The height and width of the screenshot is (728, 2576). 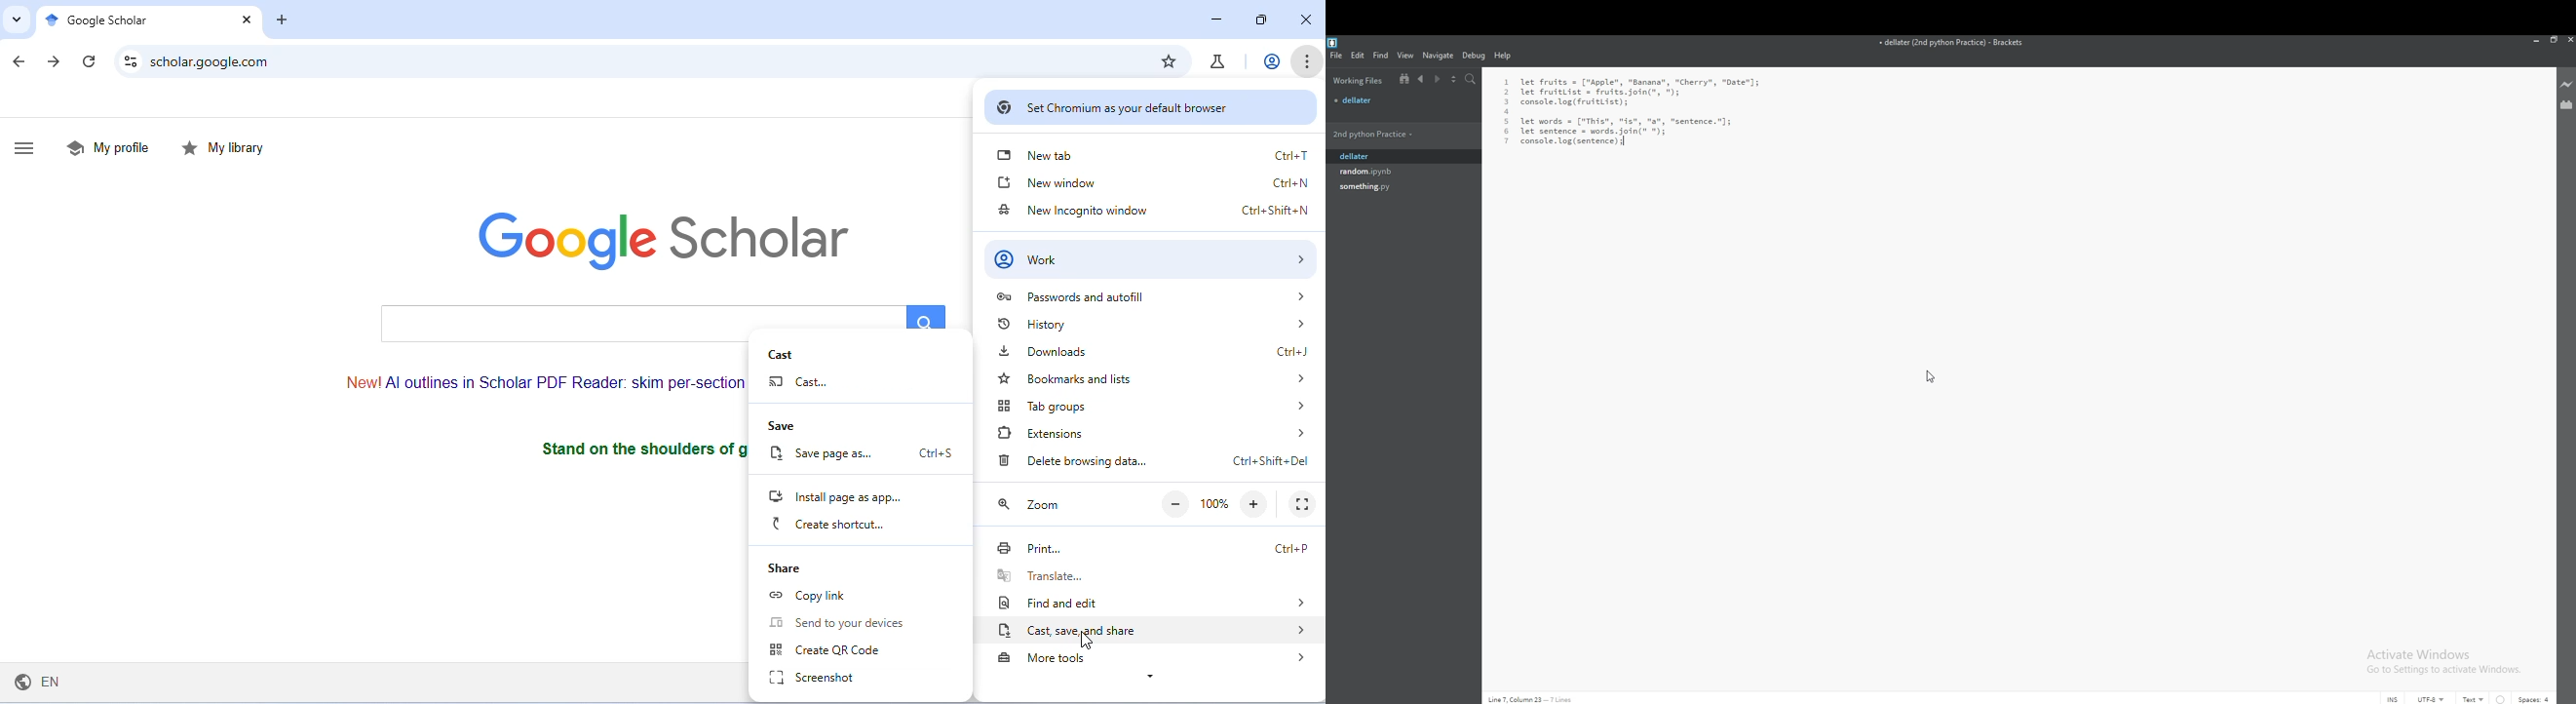 What do you see at coordinates (1152, 260) in the screenshot?
I see `work` at bounding box center [1152, 260].